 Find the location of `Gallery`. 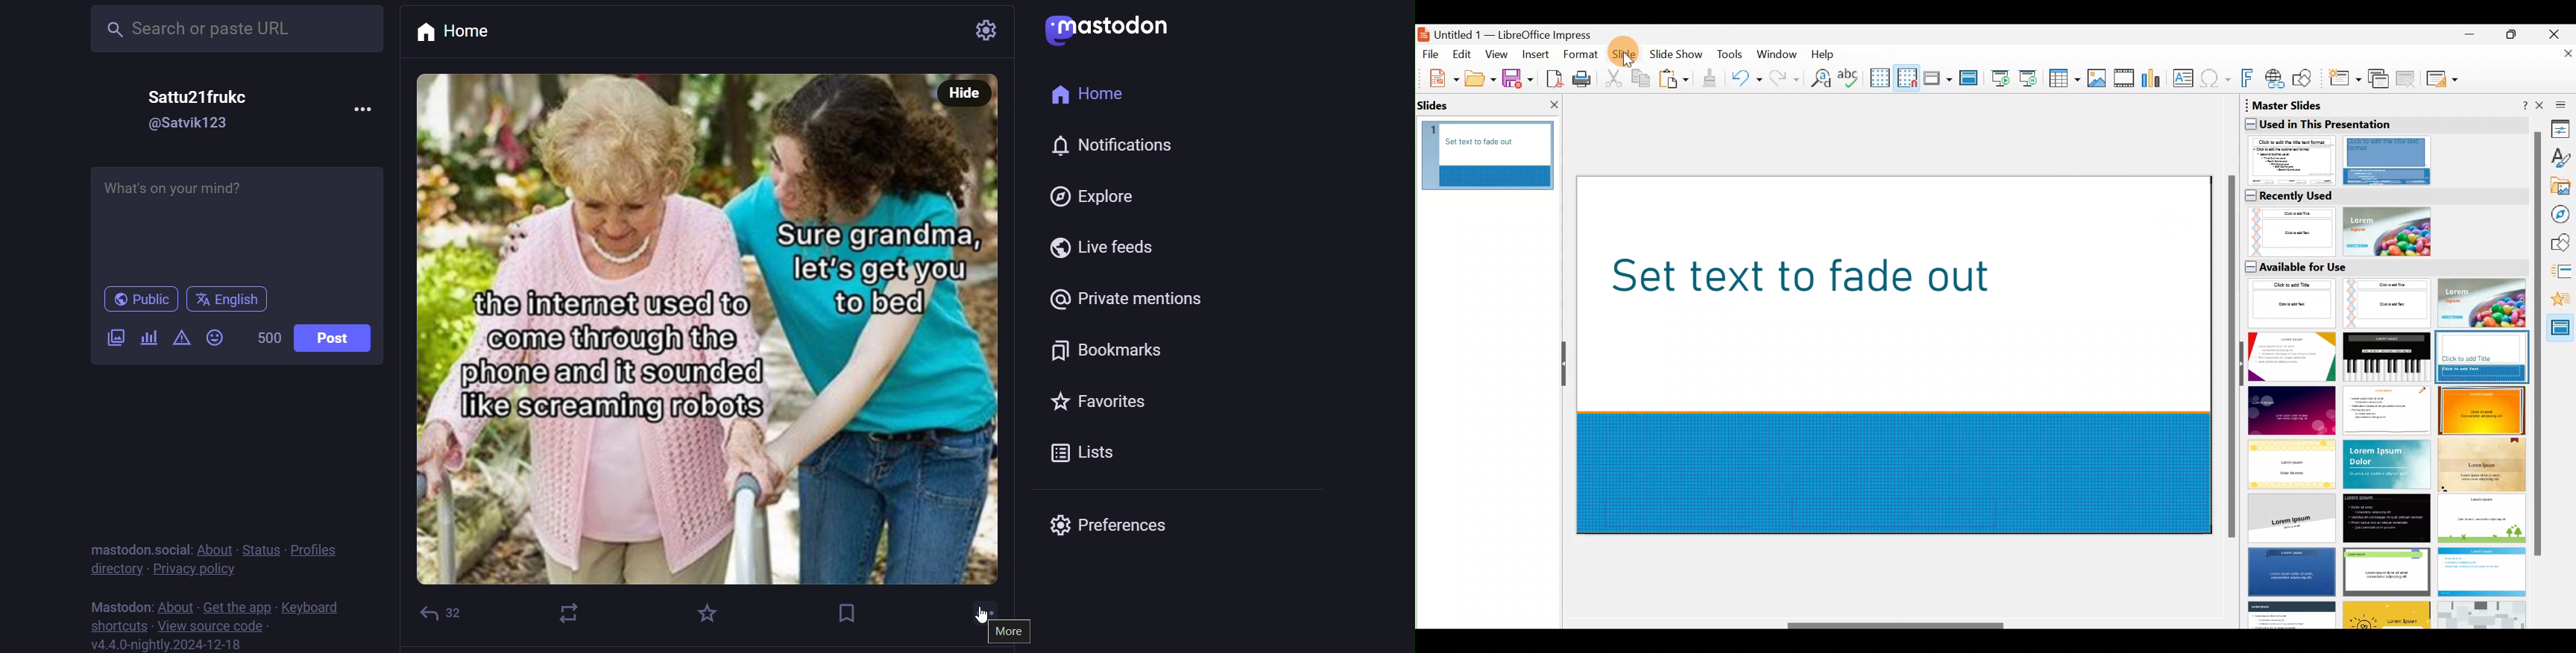

Gallery is located at coordinates (2562, 188).